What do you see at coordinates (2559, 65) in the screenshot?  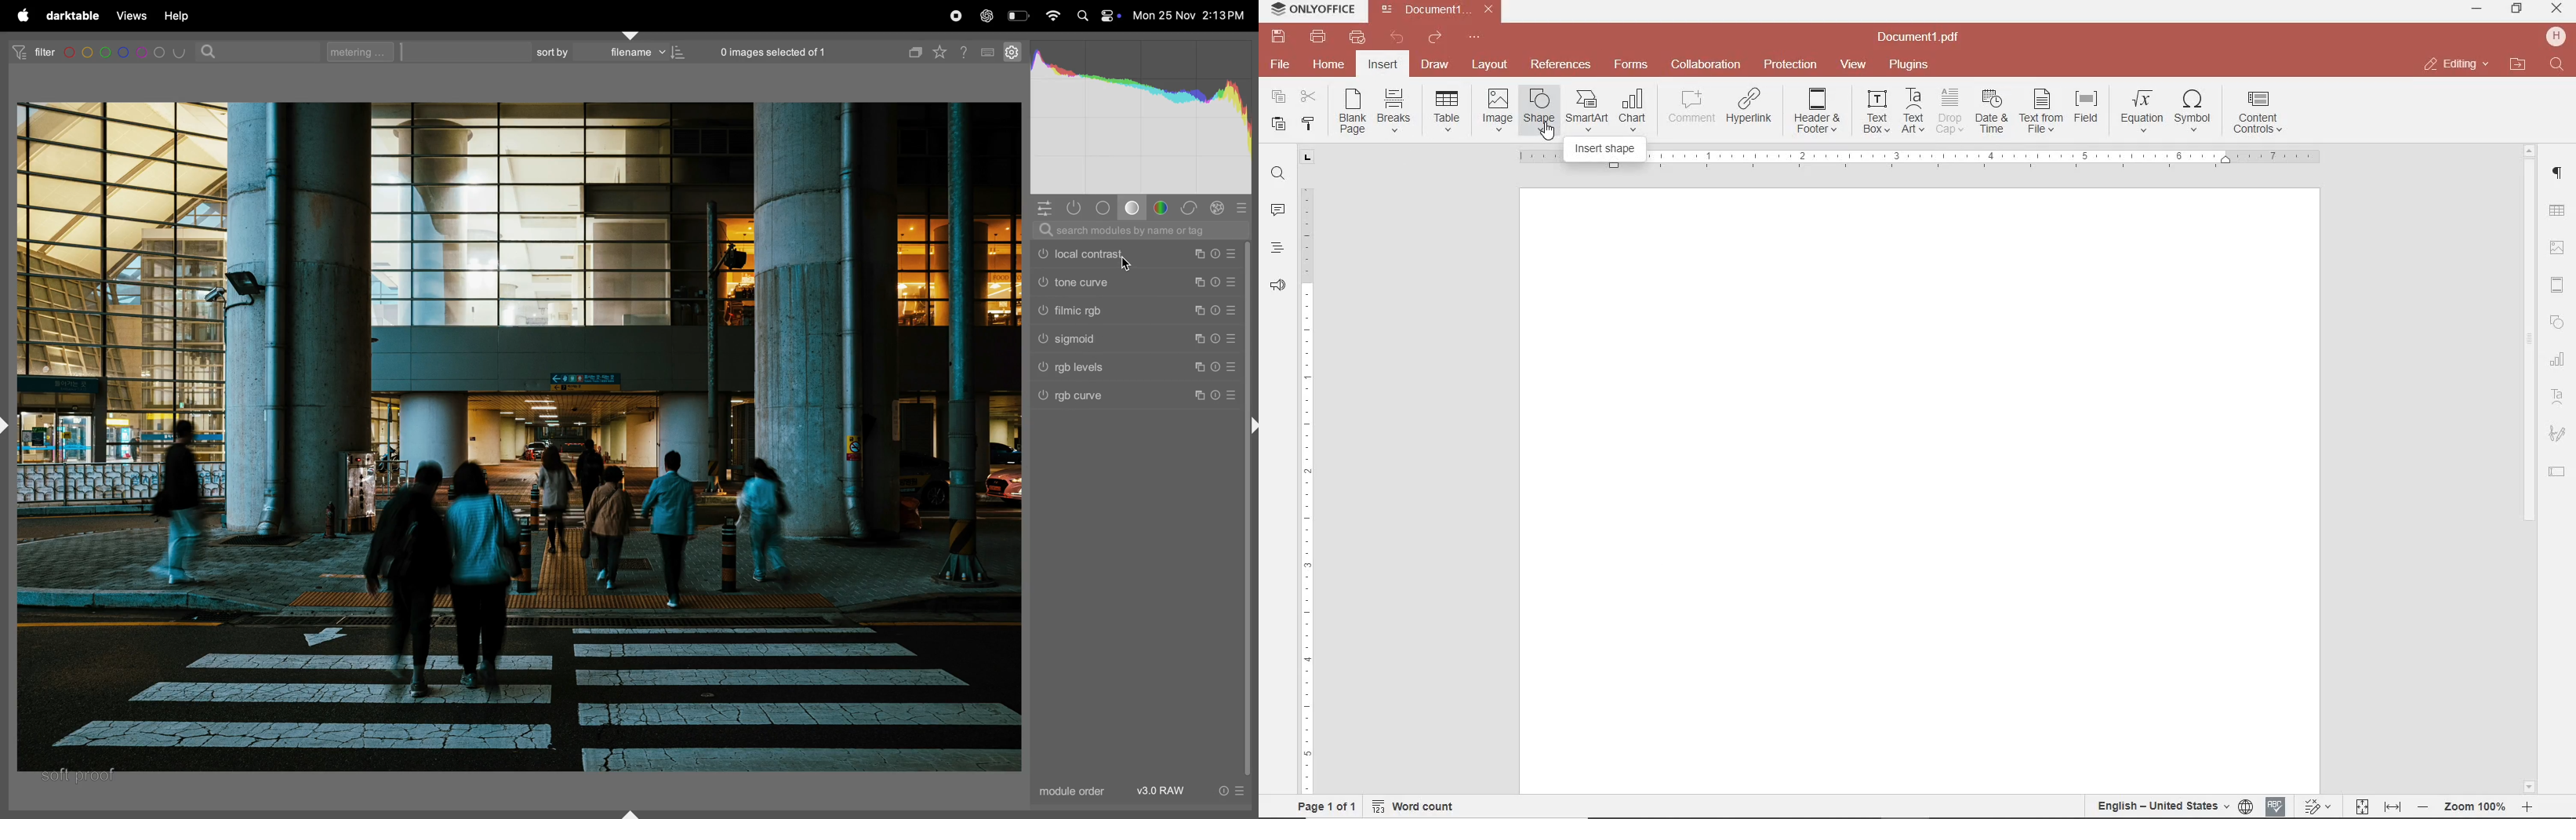 I see `find` at bounding box center [2559, 65].